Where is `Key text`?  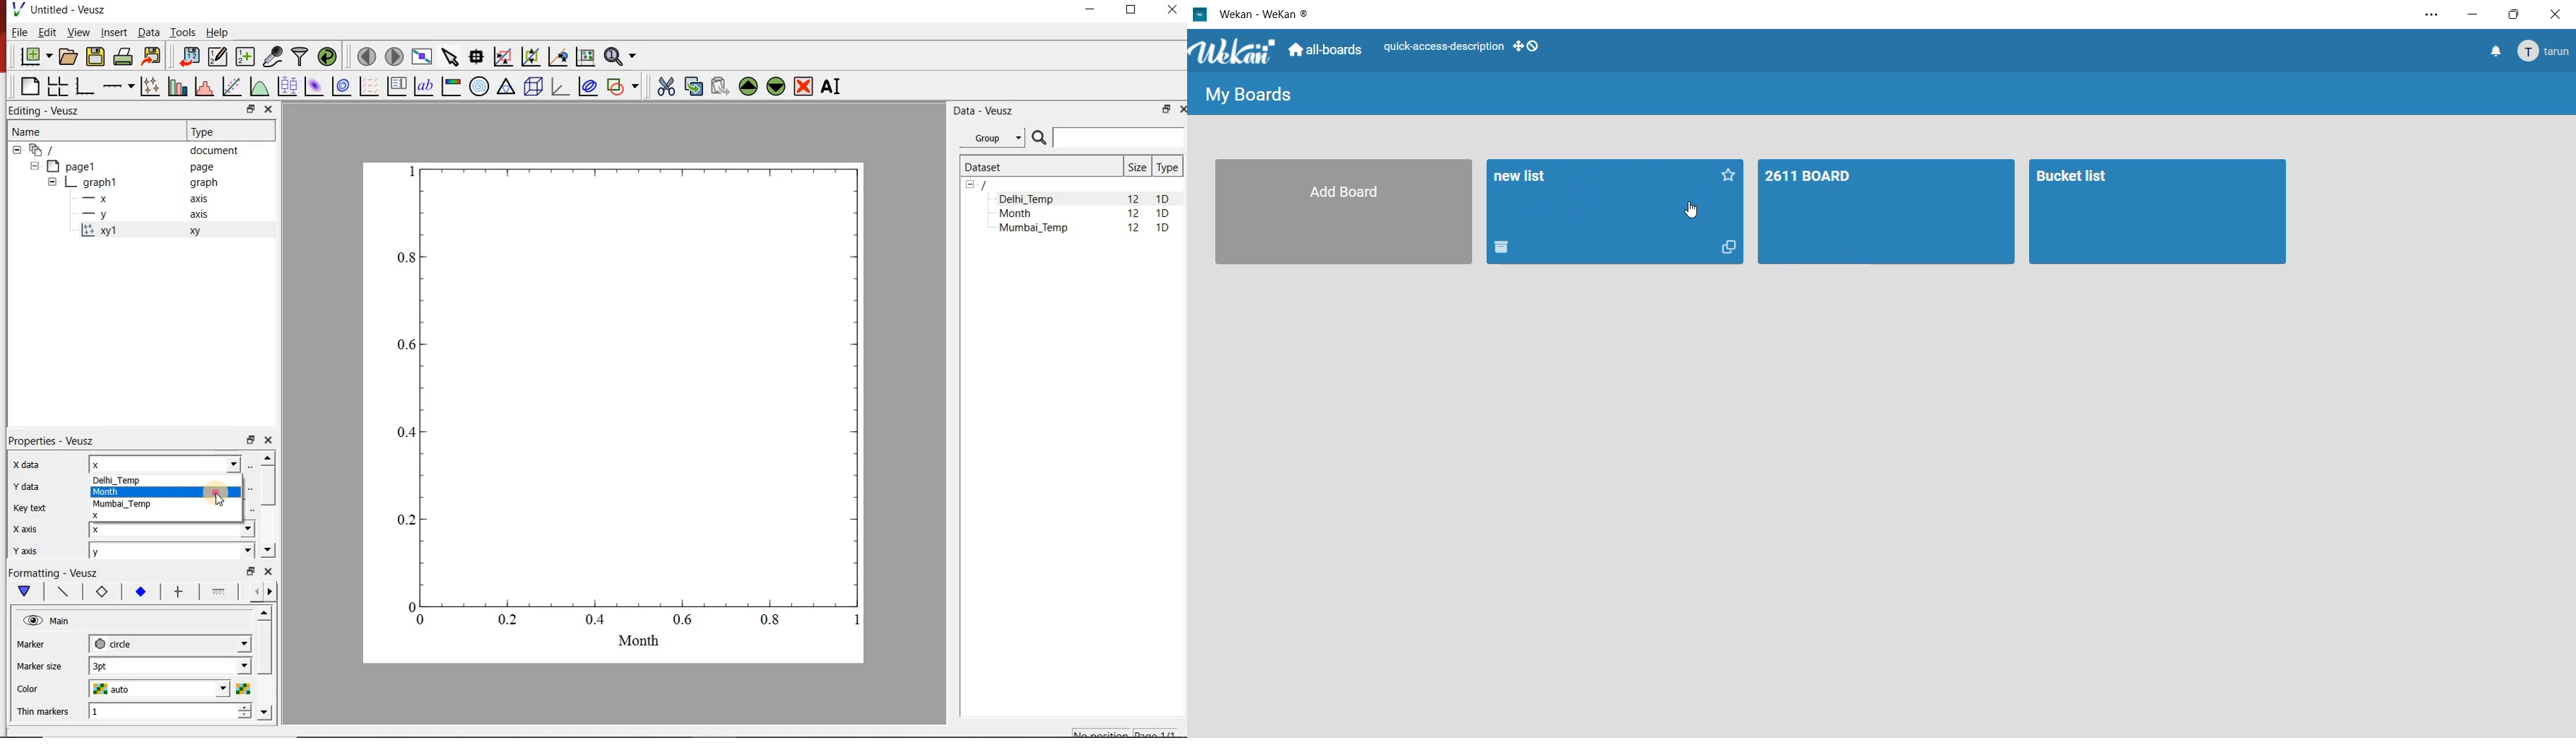
Key text is located at coordinates (29, 509).